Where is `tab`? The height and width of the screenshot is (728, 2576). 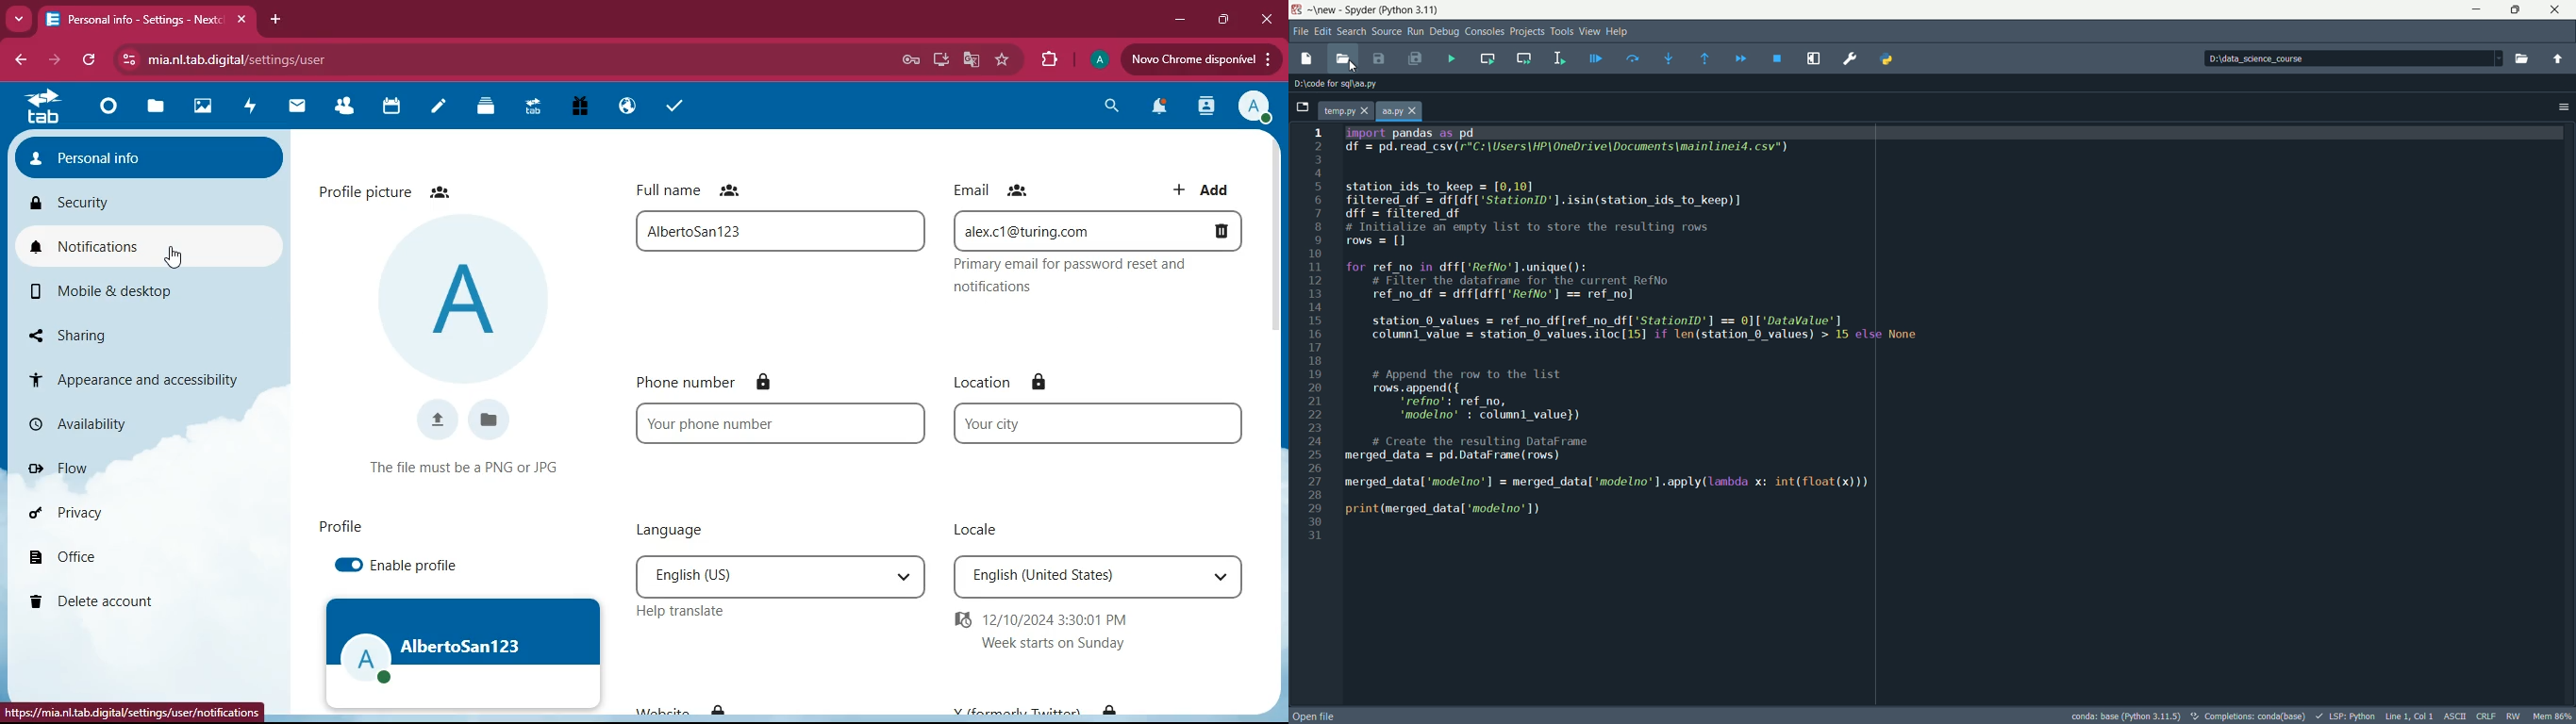 tab is located at coordinates (146, 22).